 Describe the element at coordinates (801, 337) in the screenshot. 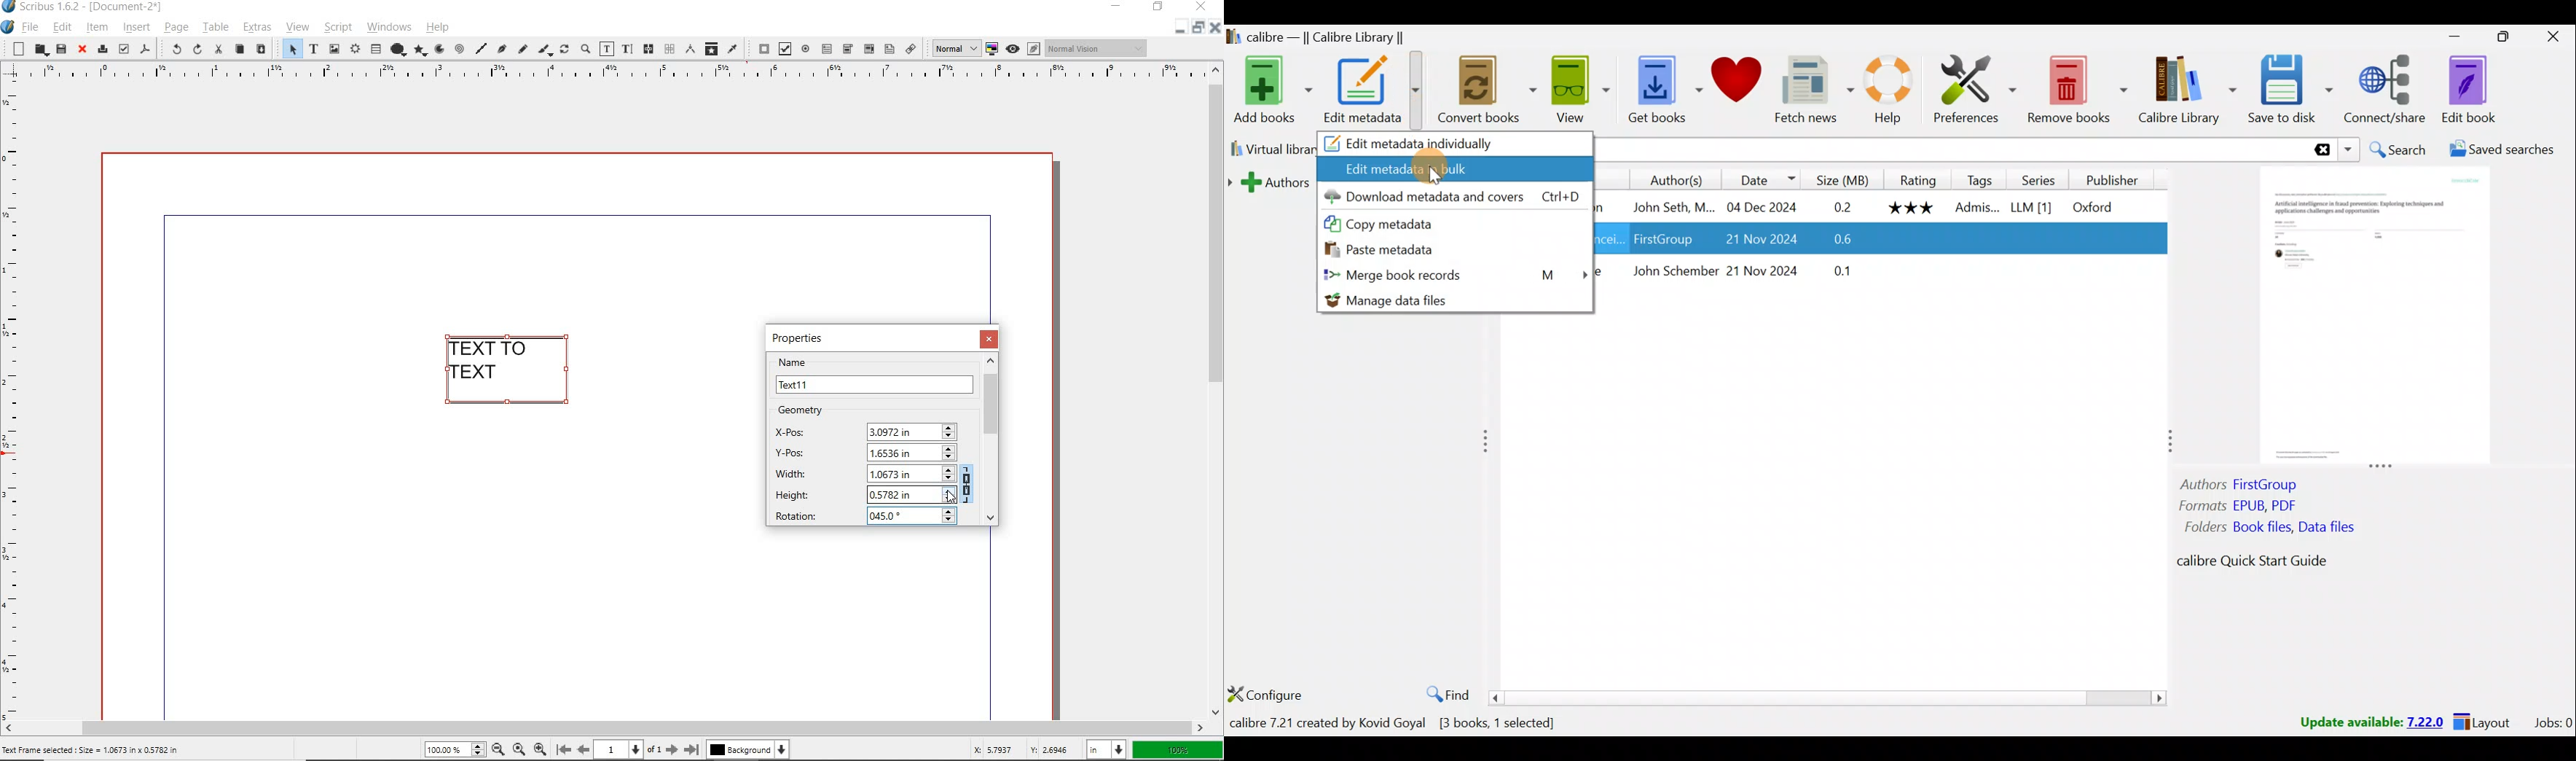

I see `PROPERTIES` at that location.